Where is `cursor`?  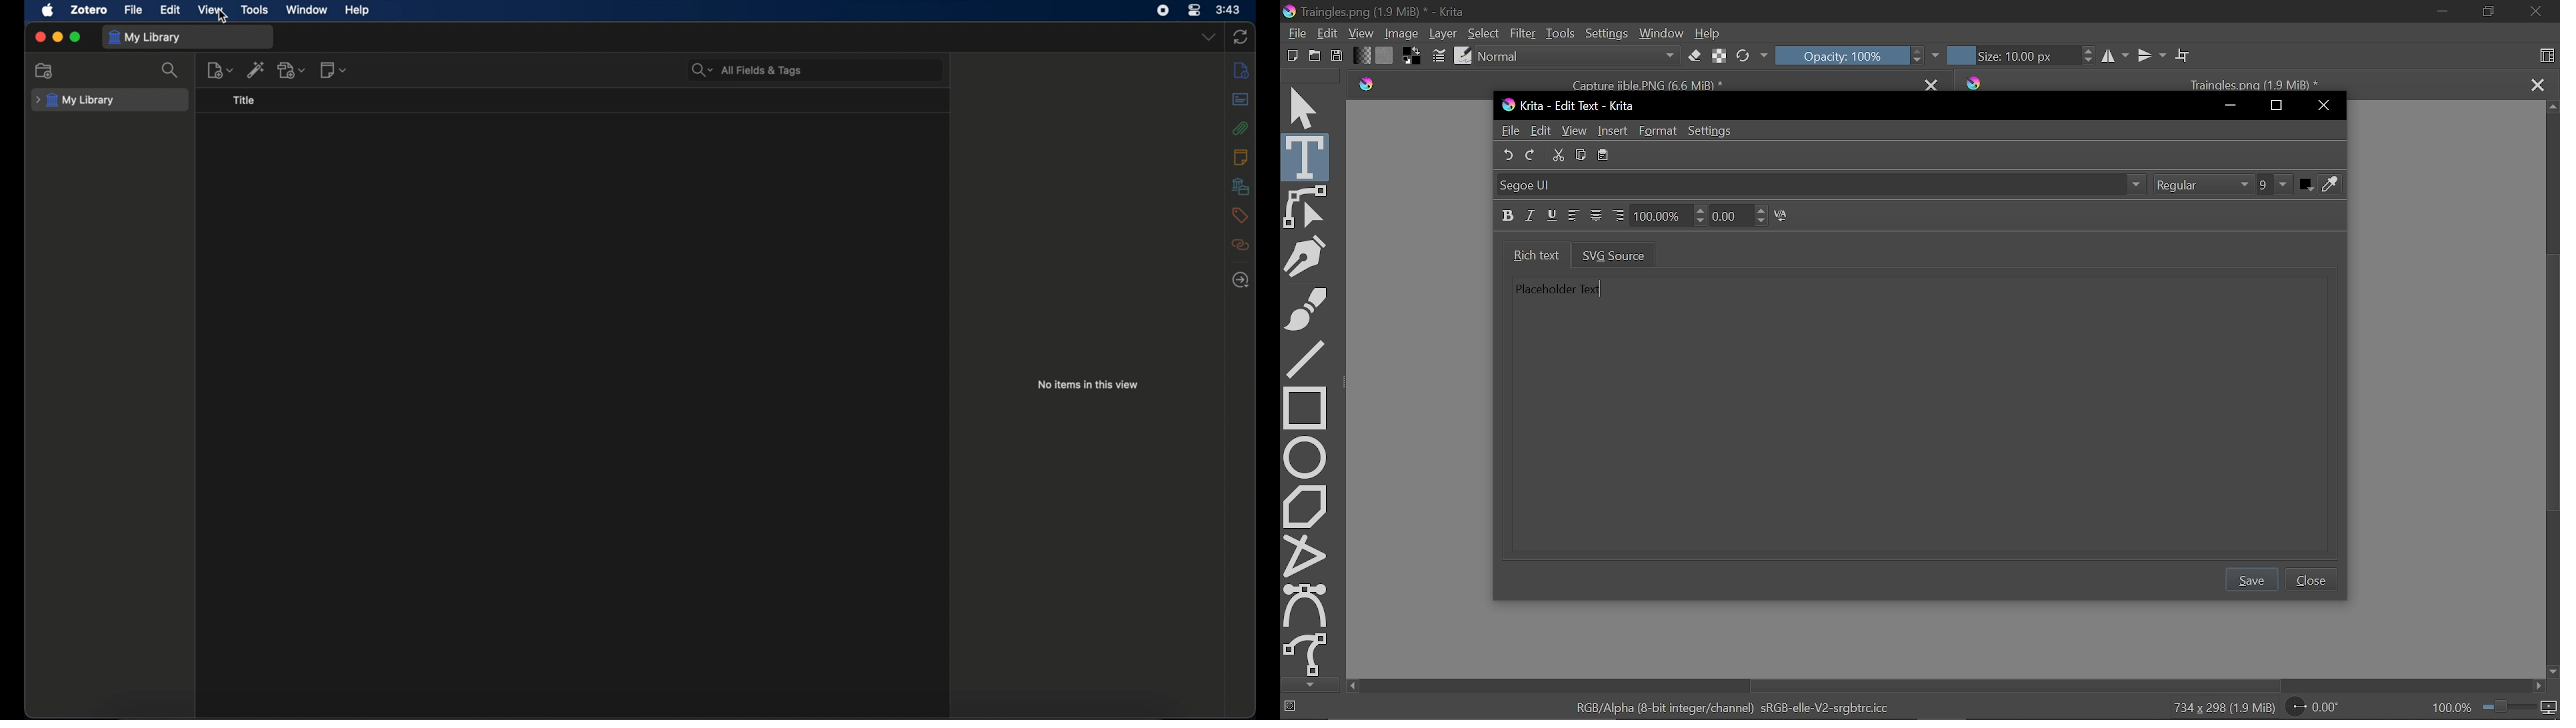
cursor is located at coordinates (224, 16).